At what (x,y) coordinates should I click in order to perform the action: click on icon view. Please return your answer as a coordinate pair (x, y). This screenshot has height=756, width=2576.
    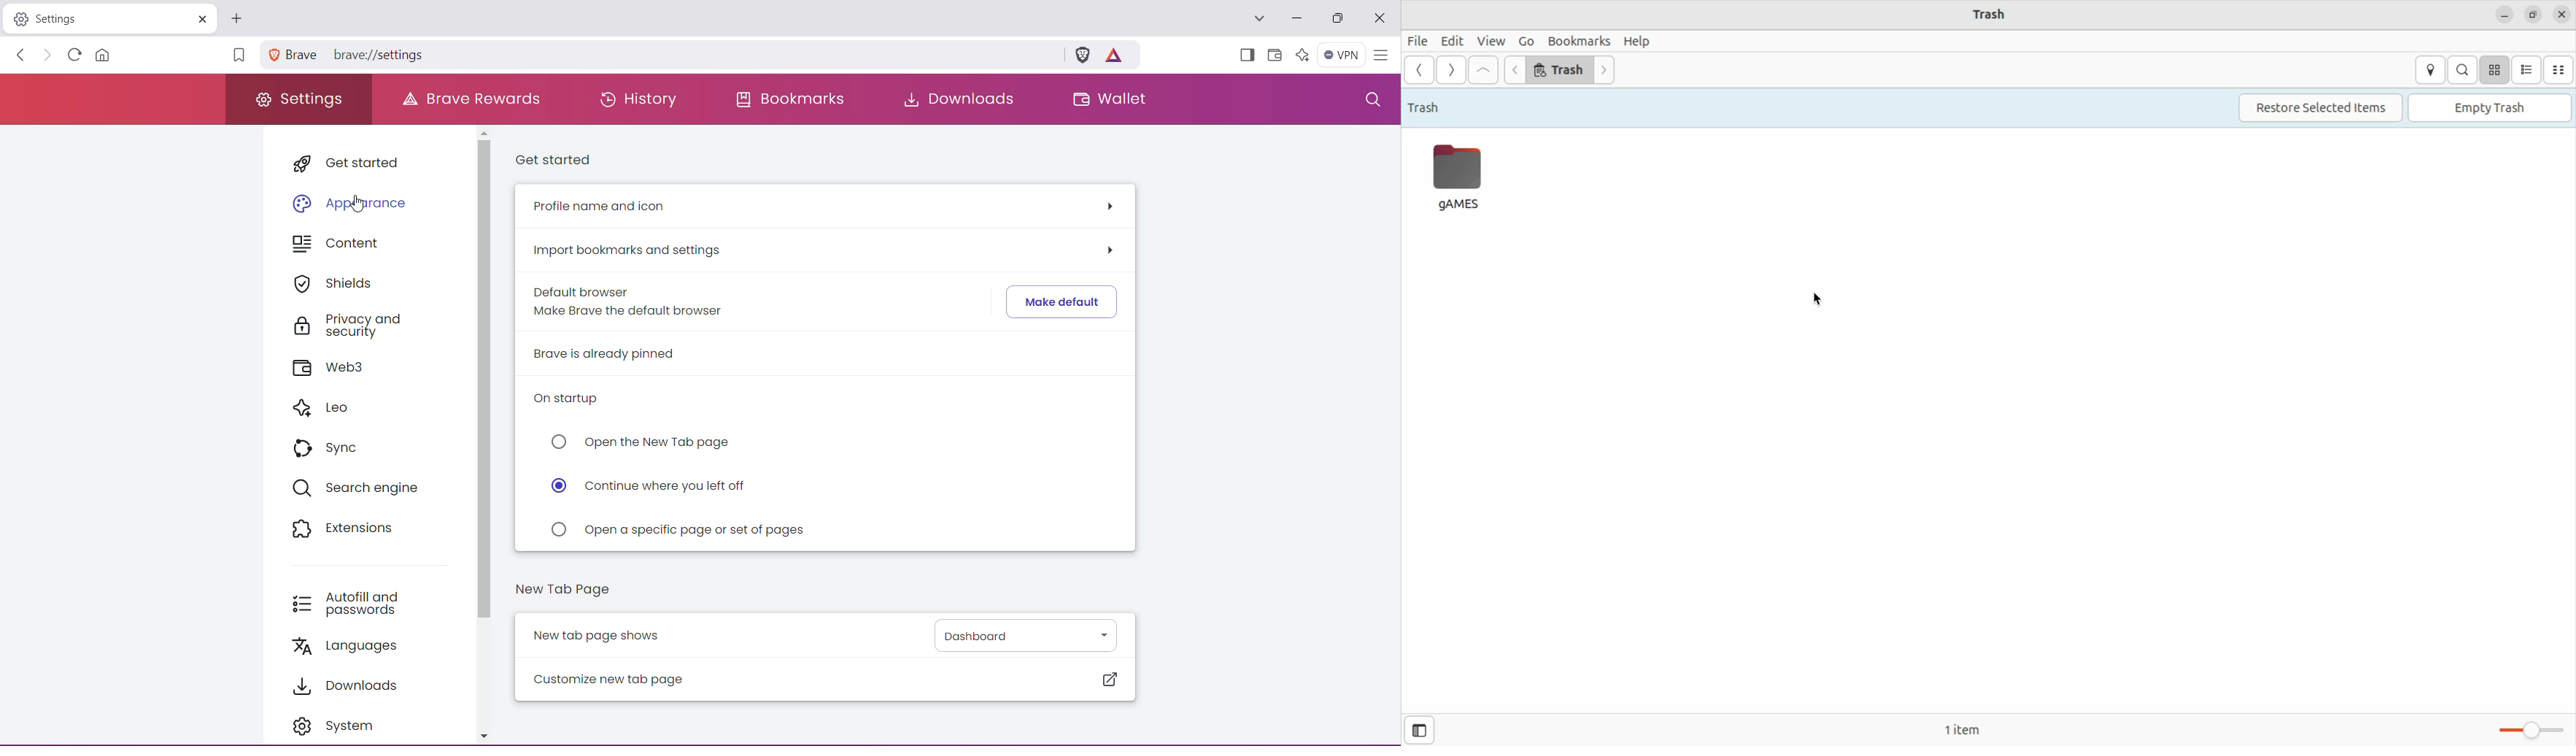
    Looking at the image, I should click on (2496, 69).